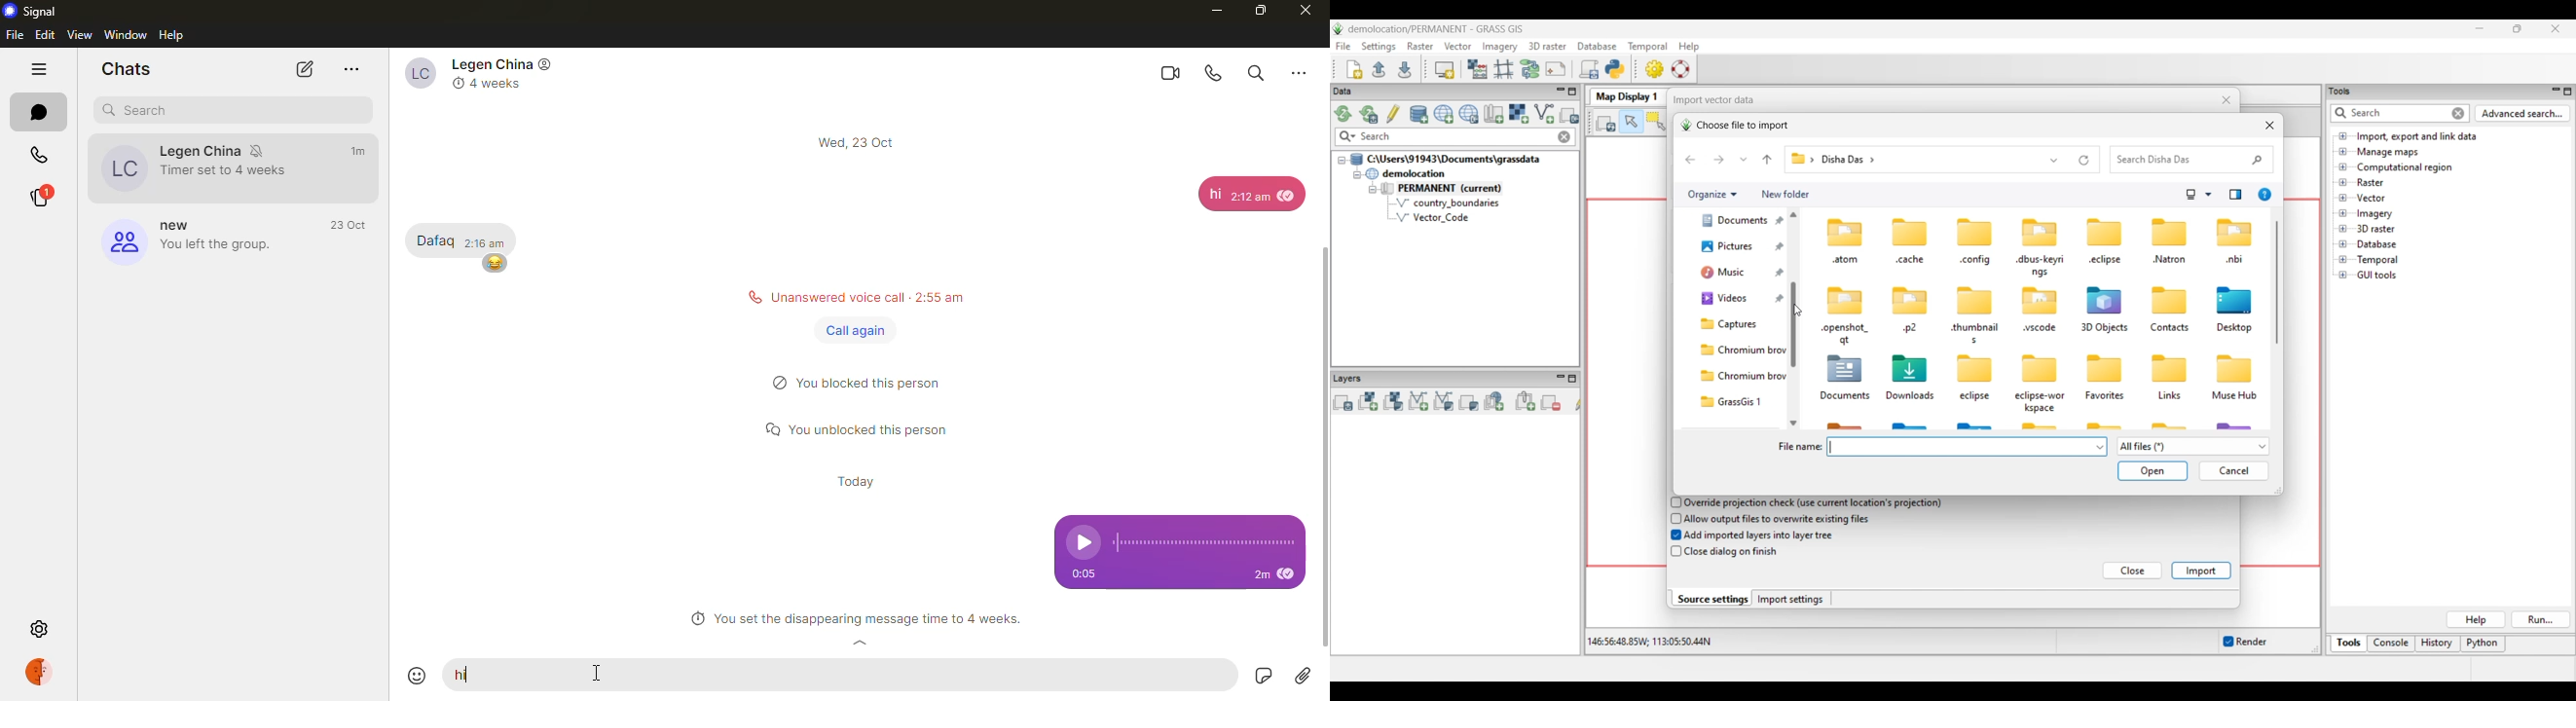 The width and height of the screenshot is (2576, 728). What do you see at coordinates (1221, 676) in the screenshot?
I see `sticker` at bounding box center [1221, 676].